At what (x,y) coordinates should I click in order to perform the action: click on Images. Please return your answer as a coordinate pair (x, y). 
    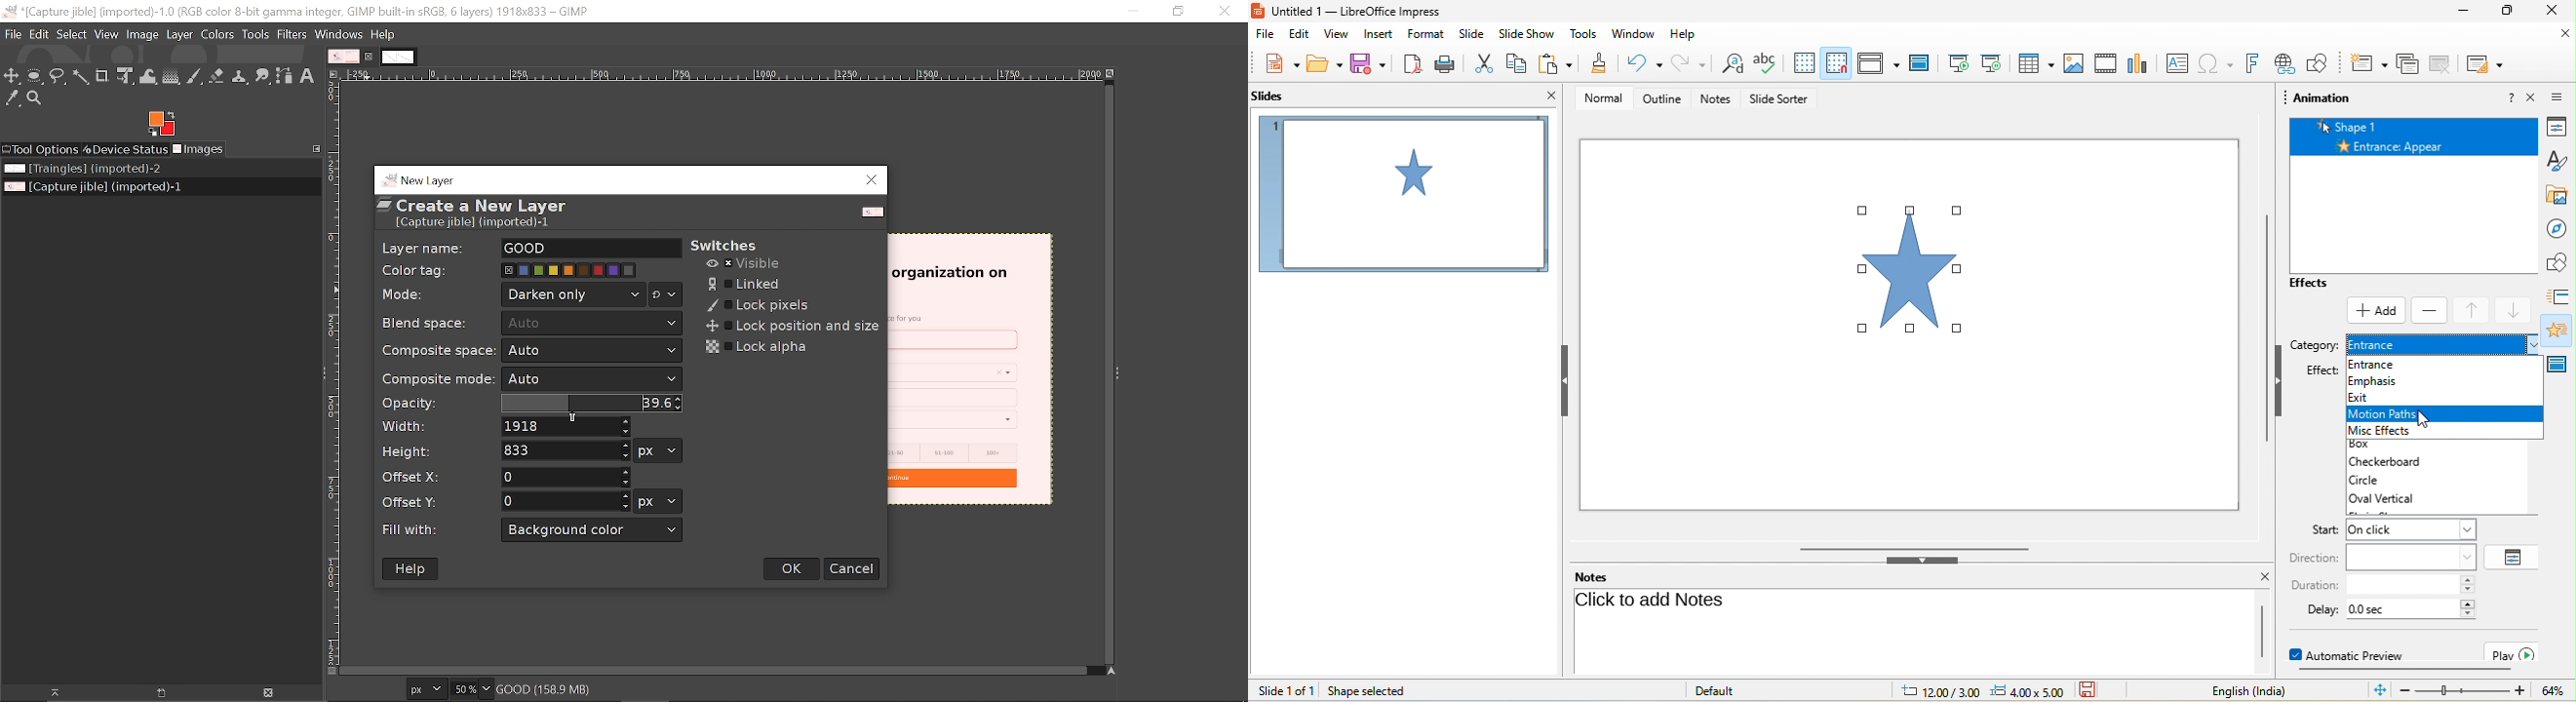
    Looking at the image, I should click on (199, 149).